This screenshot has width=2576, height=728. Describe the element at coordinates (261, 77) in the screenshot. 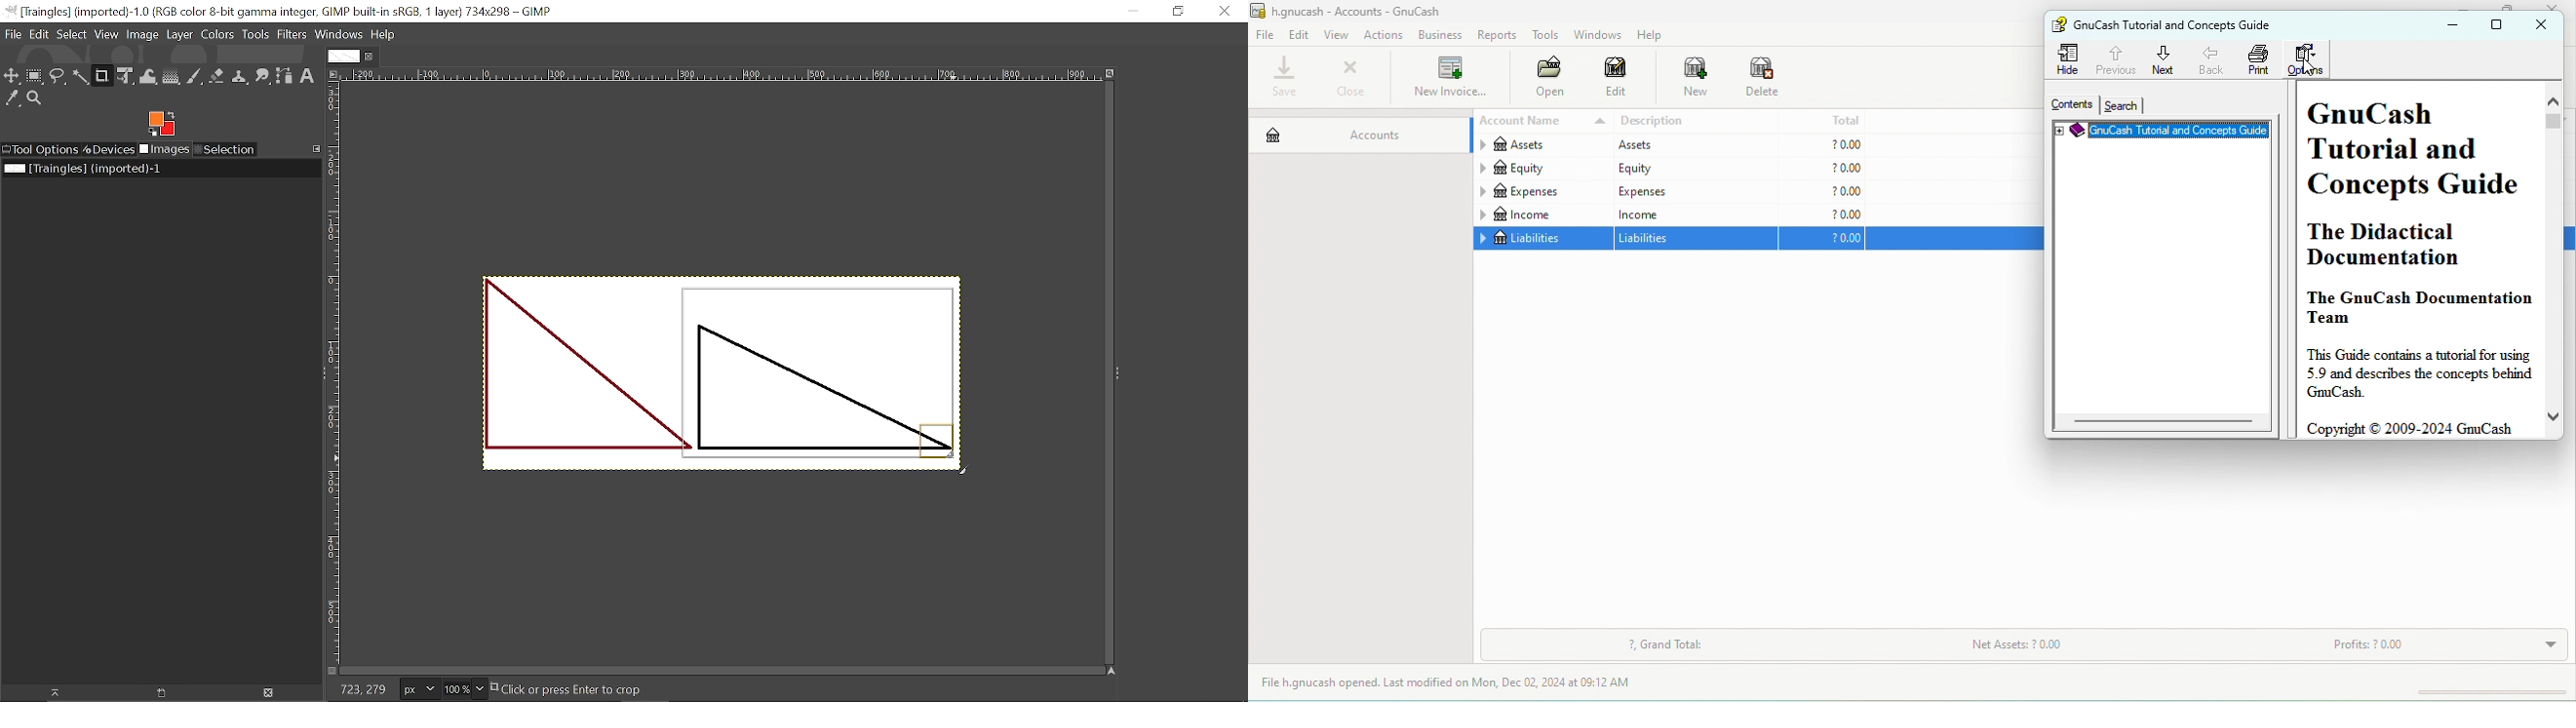

I see `Smudge tool` at that location.